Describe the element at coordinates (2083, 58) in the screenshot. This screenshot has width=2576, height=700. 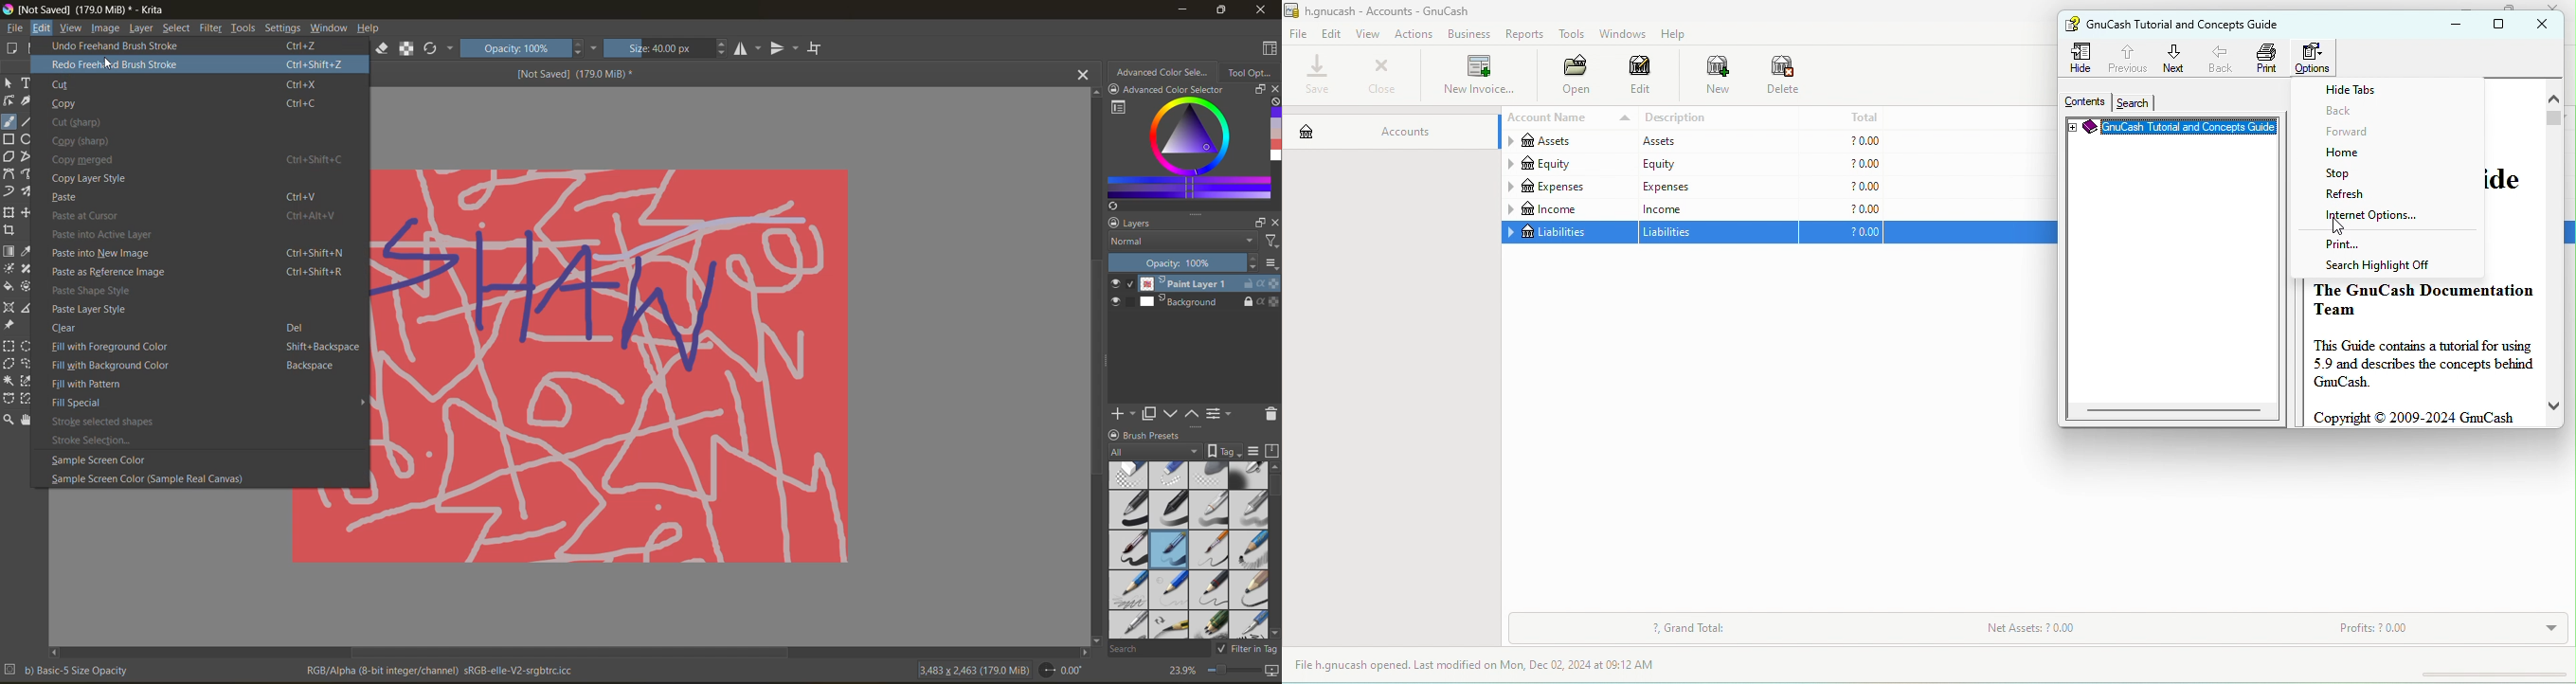
I see `hide` at that location.